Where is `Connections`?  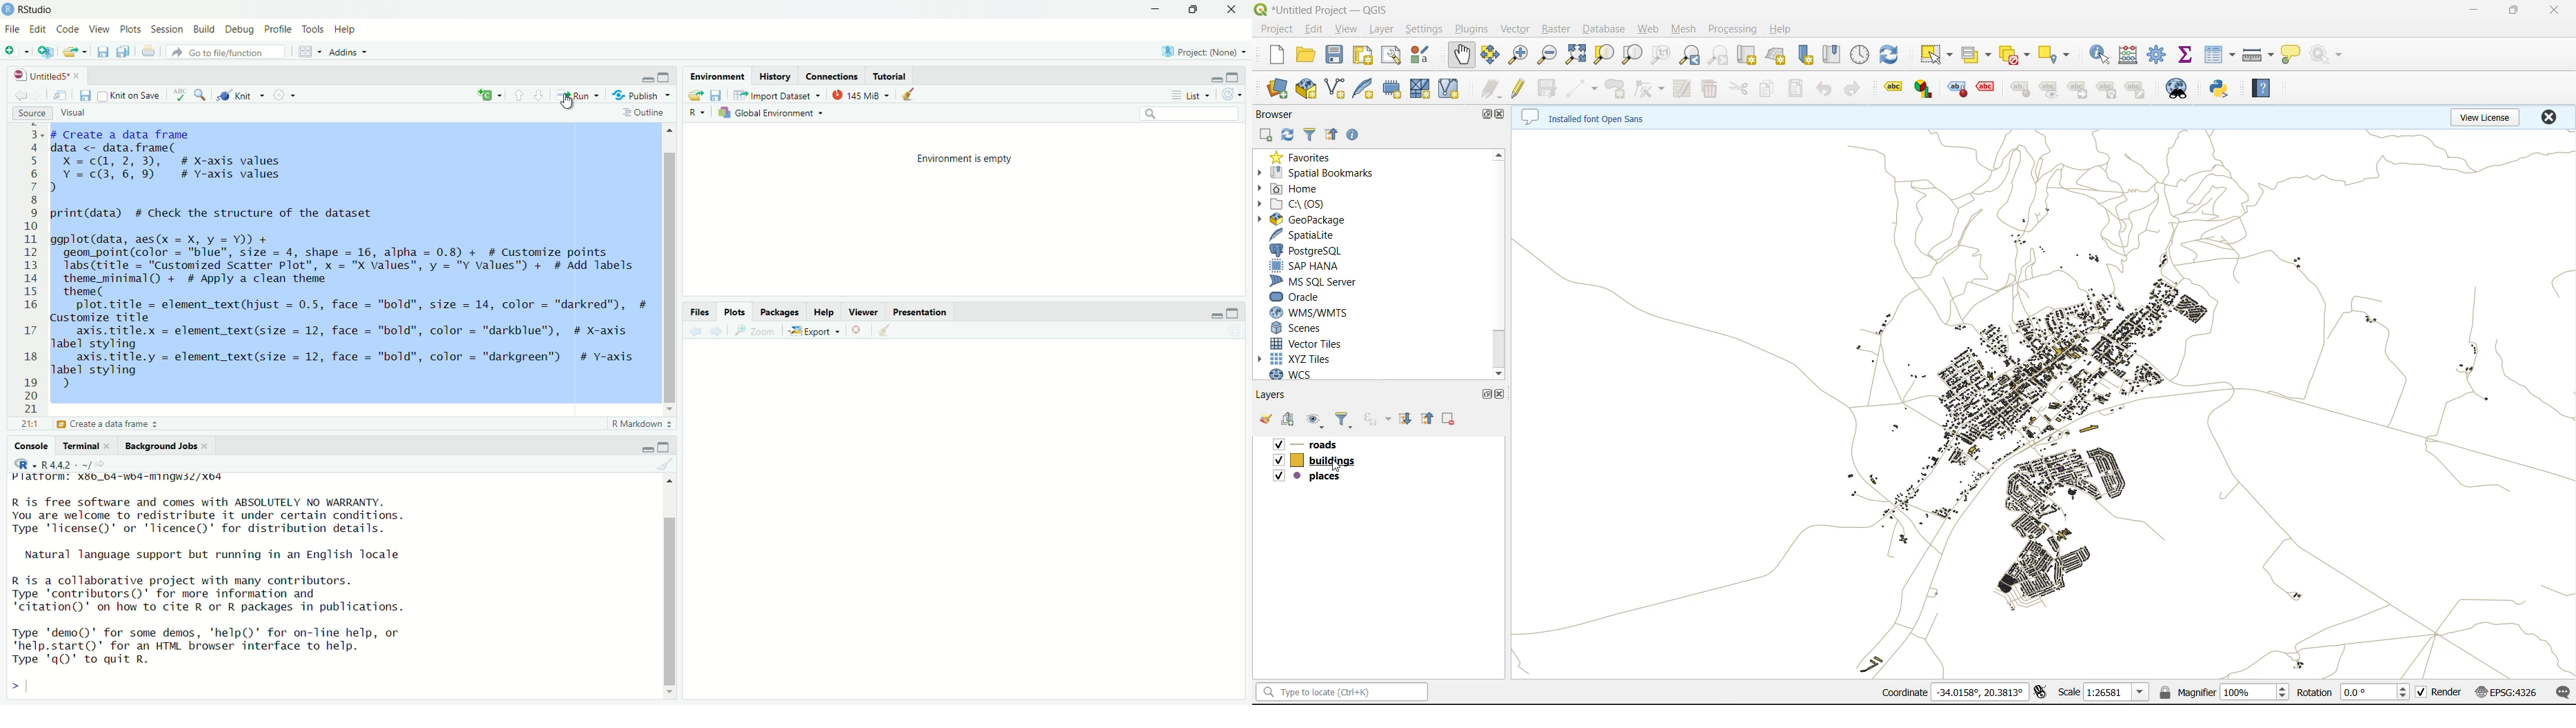
Connections is located at coordinates (833, 78).